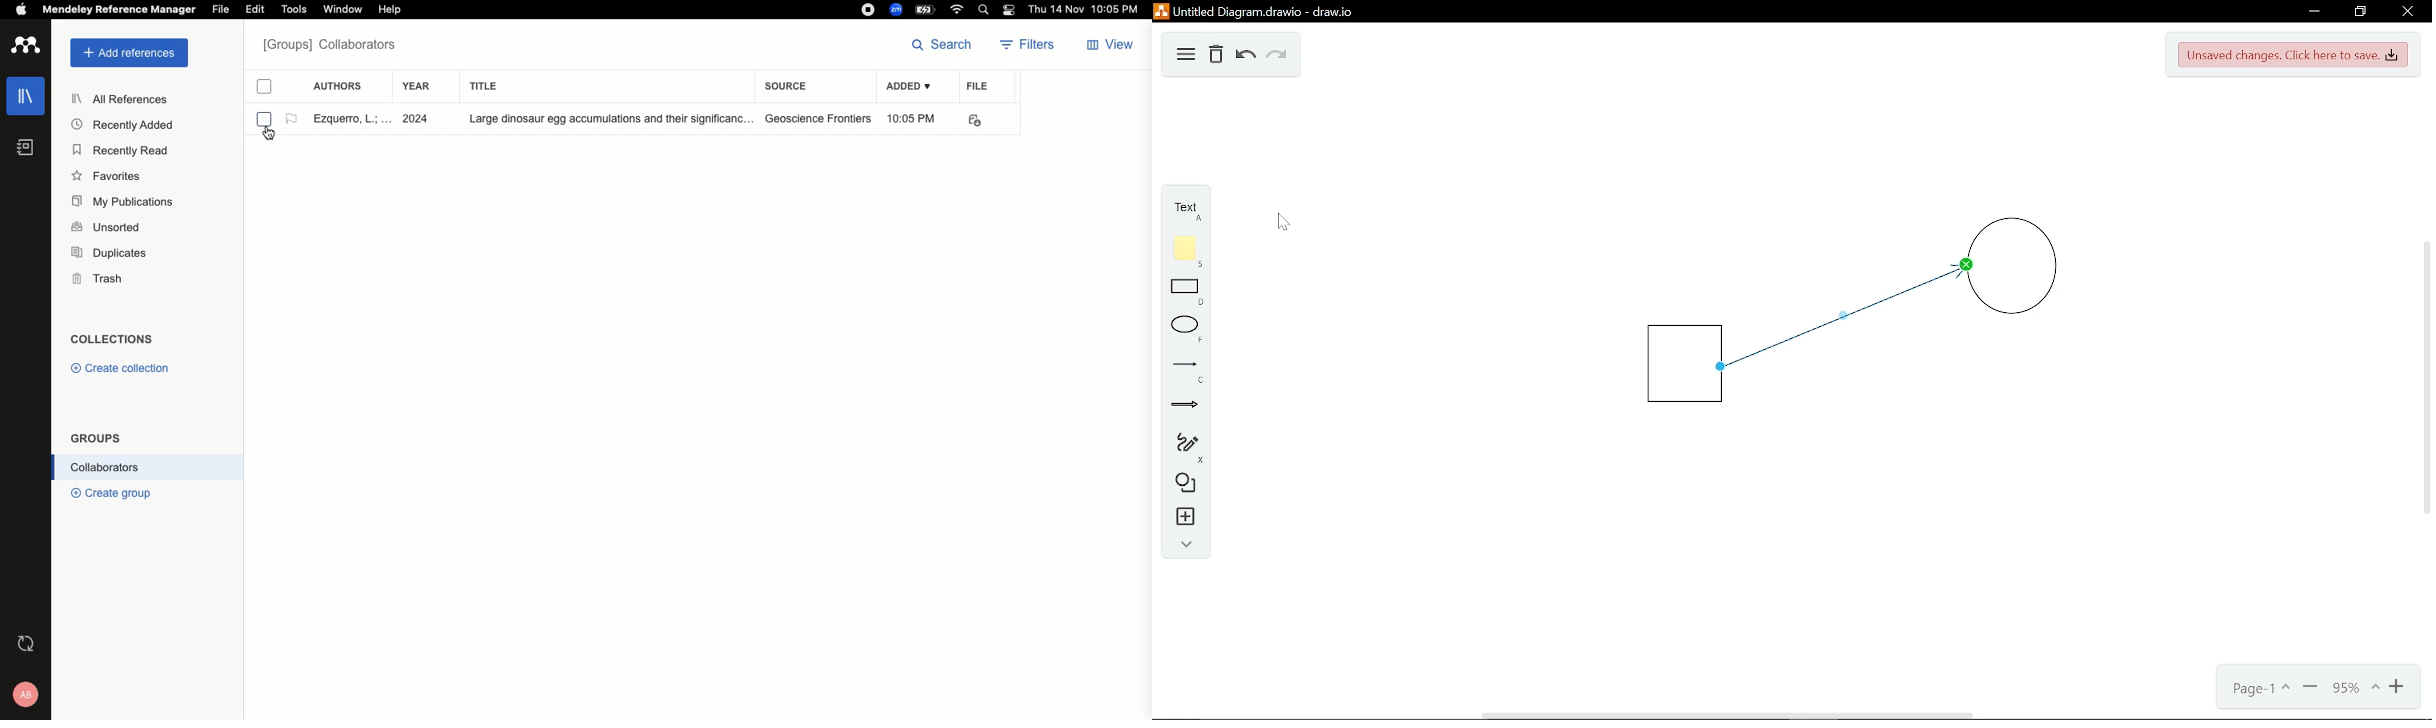 The height and width of the screenshot is (728, 2436). Describe the element at coordinates (290, 119) in the screenshot. I see `Active` at that location.